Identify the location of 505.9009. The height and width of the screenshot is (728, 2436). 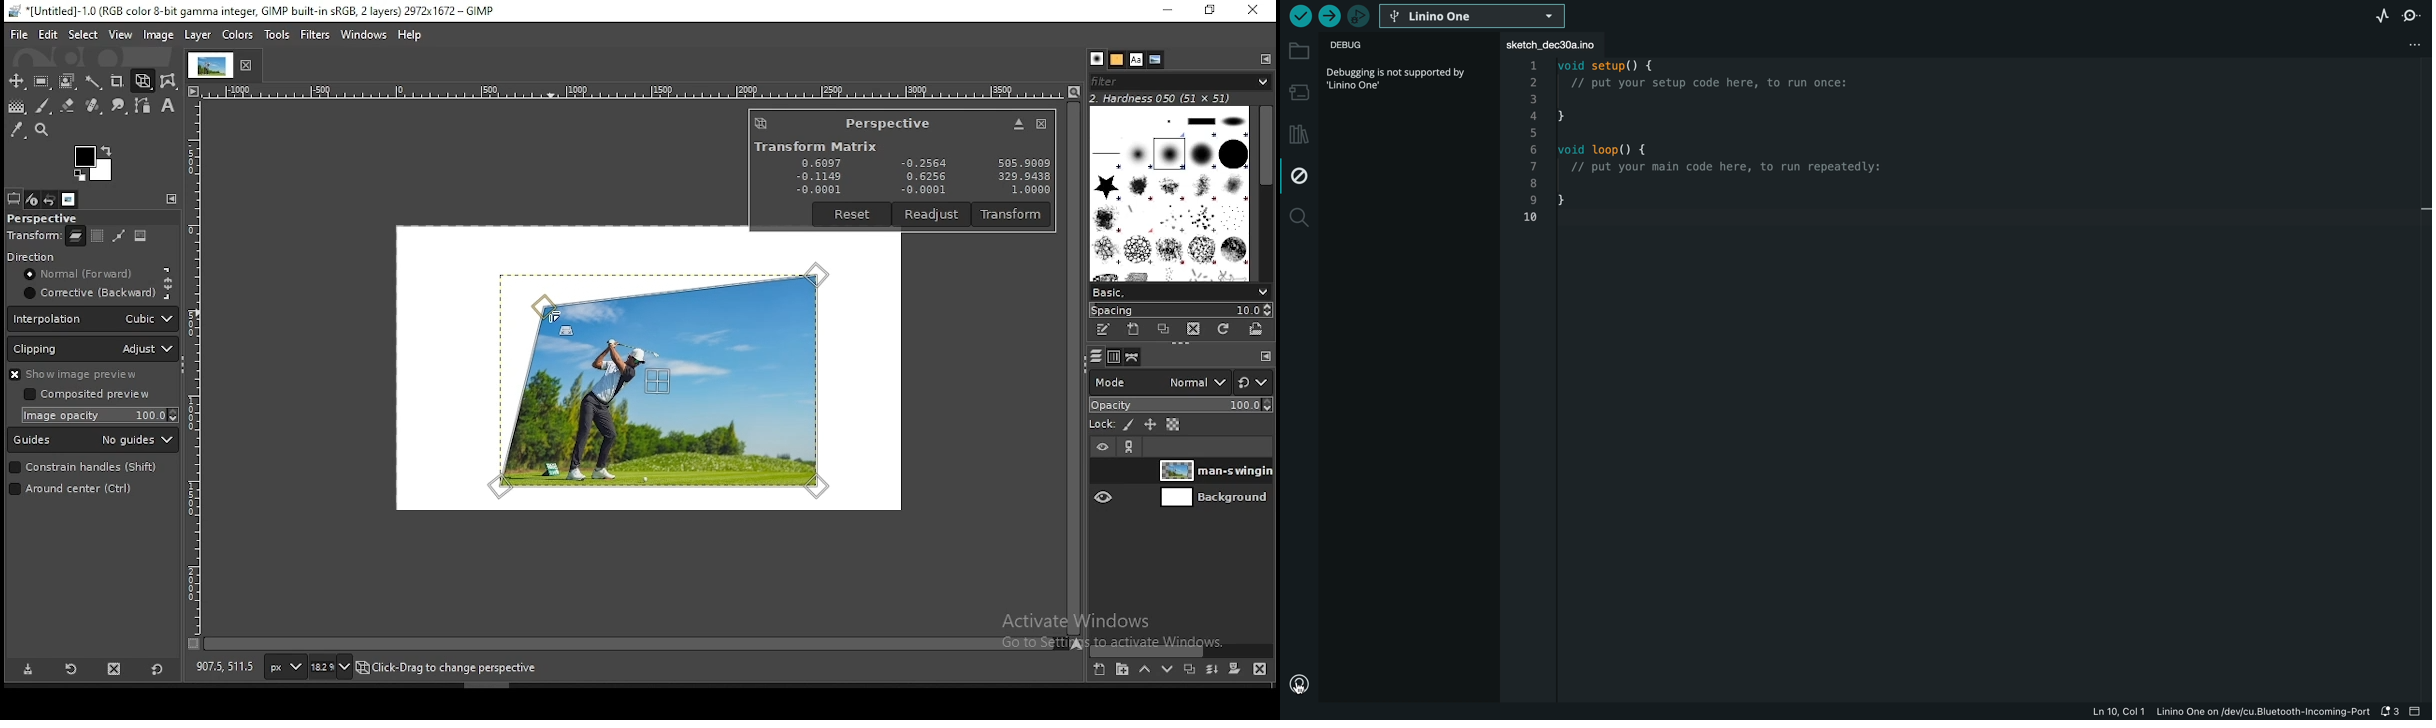
(1023, 162).